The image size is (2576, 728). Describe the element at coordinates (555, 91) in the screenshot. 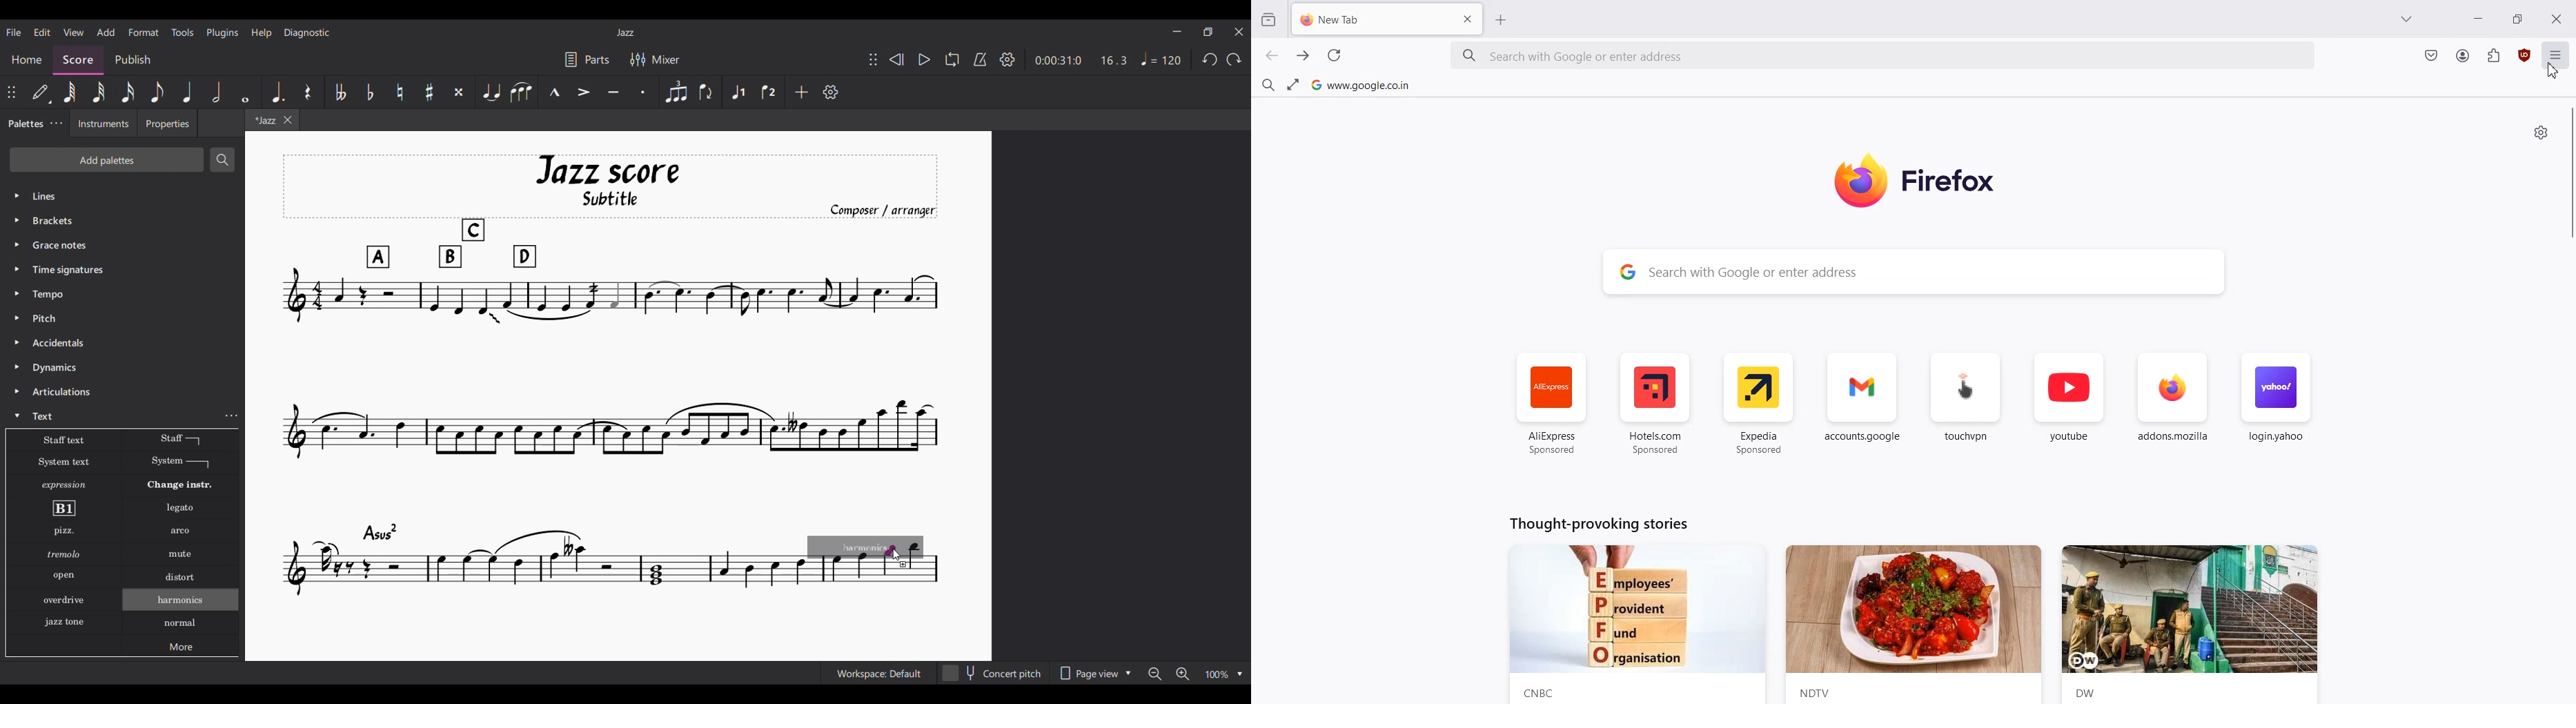

I see `Marcato` at that location.